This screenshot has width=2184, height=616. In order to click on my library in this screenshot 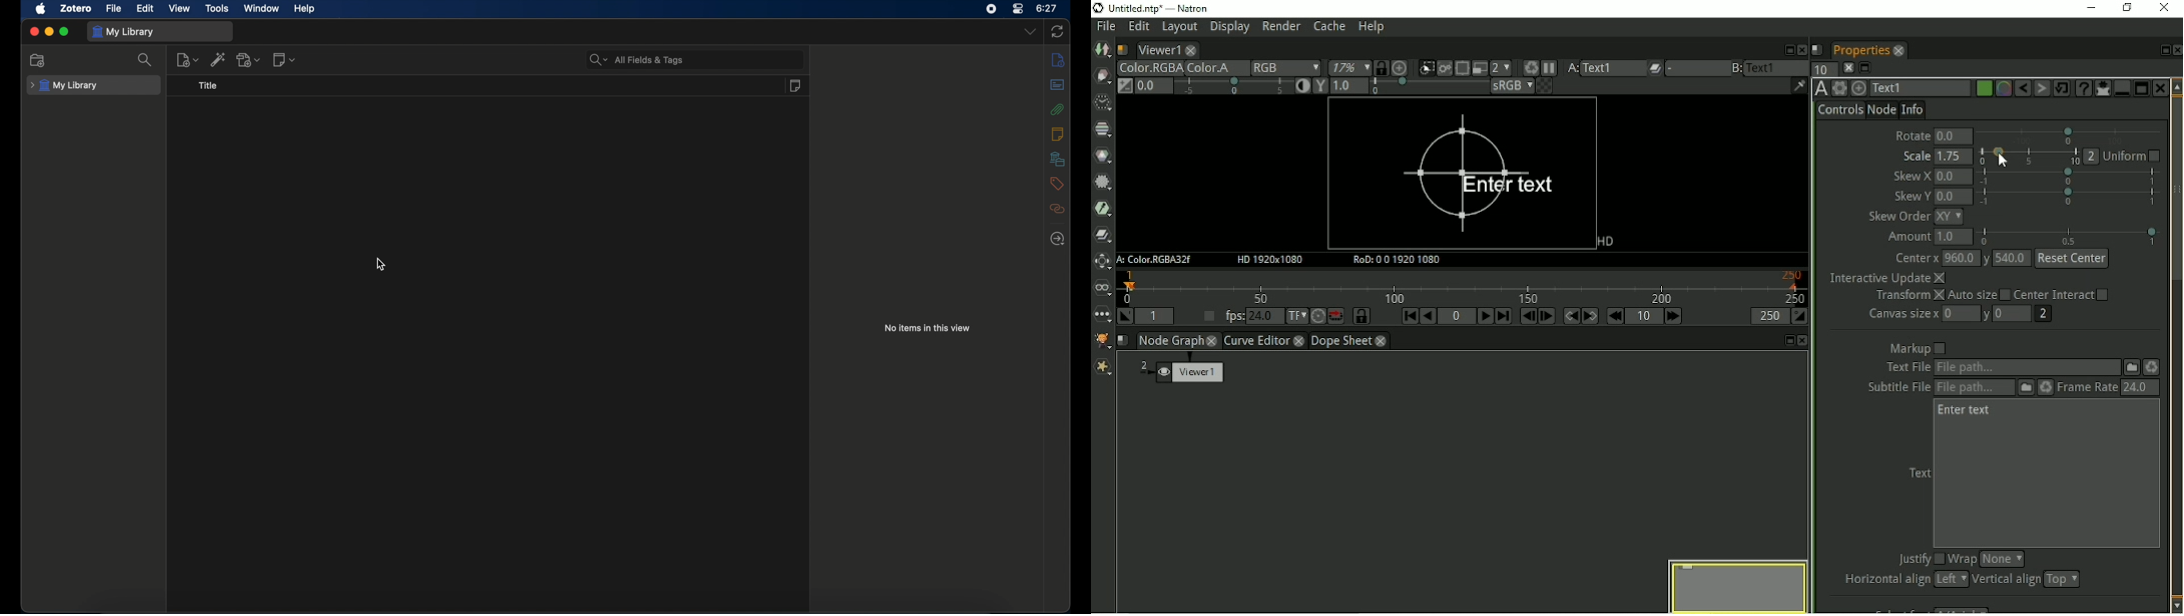, I will do `click(64, 85)`.